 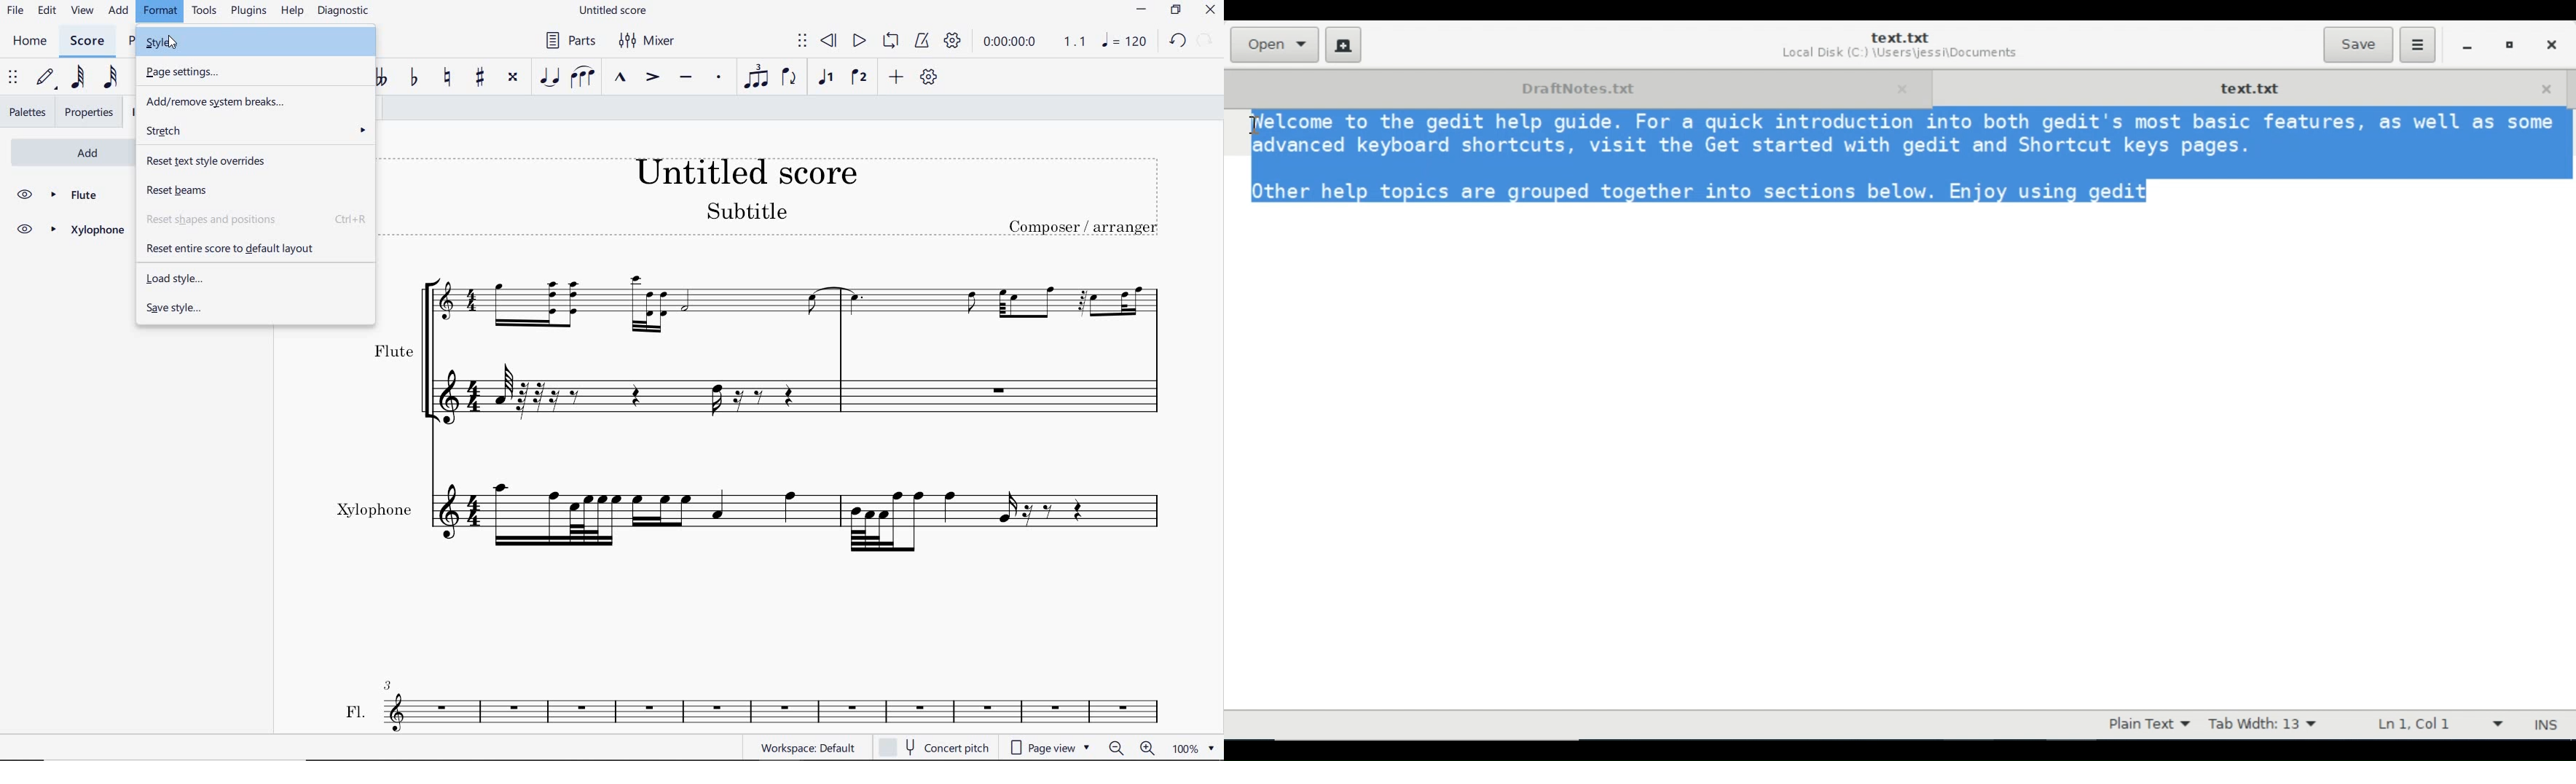 What do you see at coordinates (172, 43) in the screenshot?
I see `cursor` at bounding box center [172, 43].